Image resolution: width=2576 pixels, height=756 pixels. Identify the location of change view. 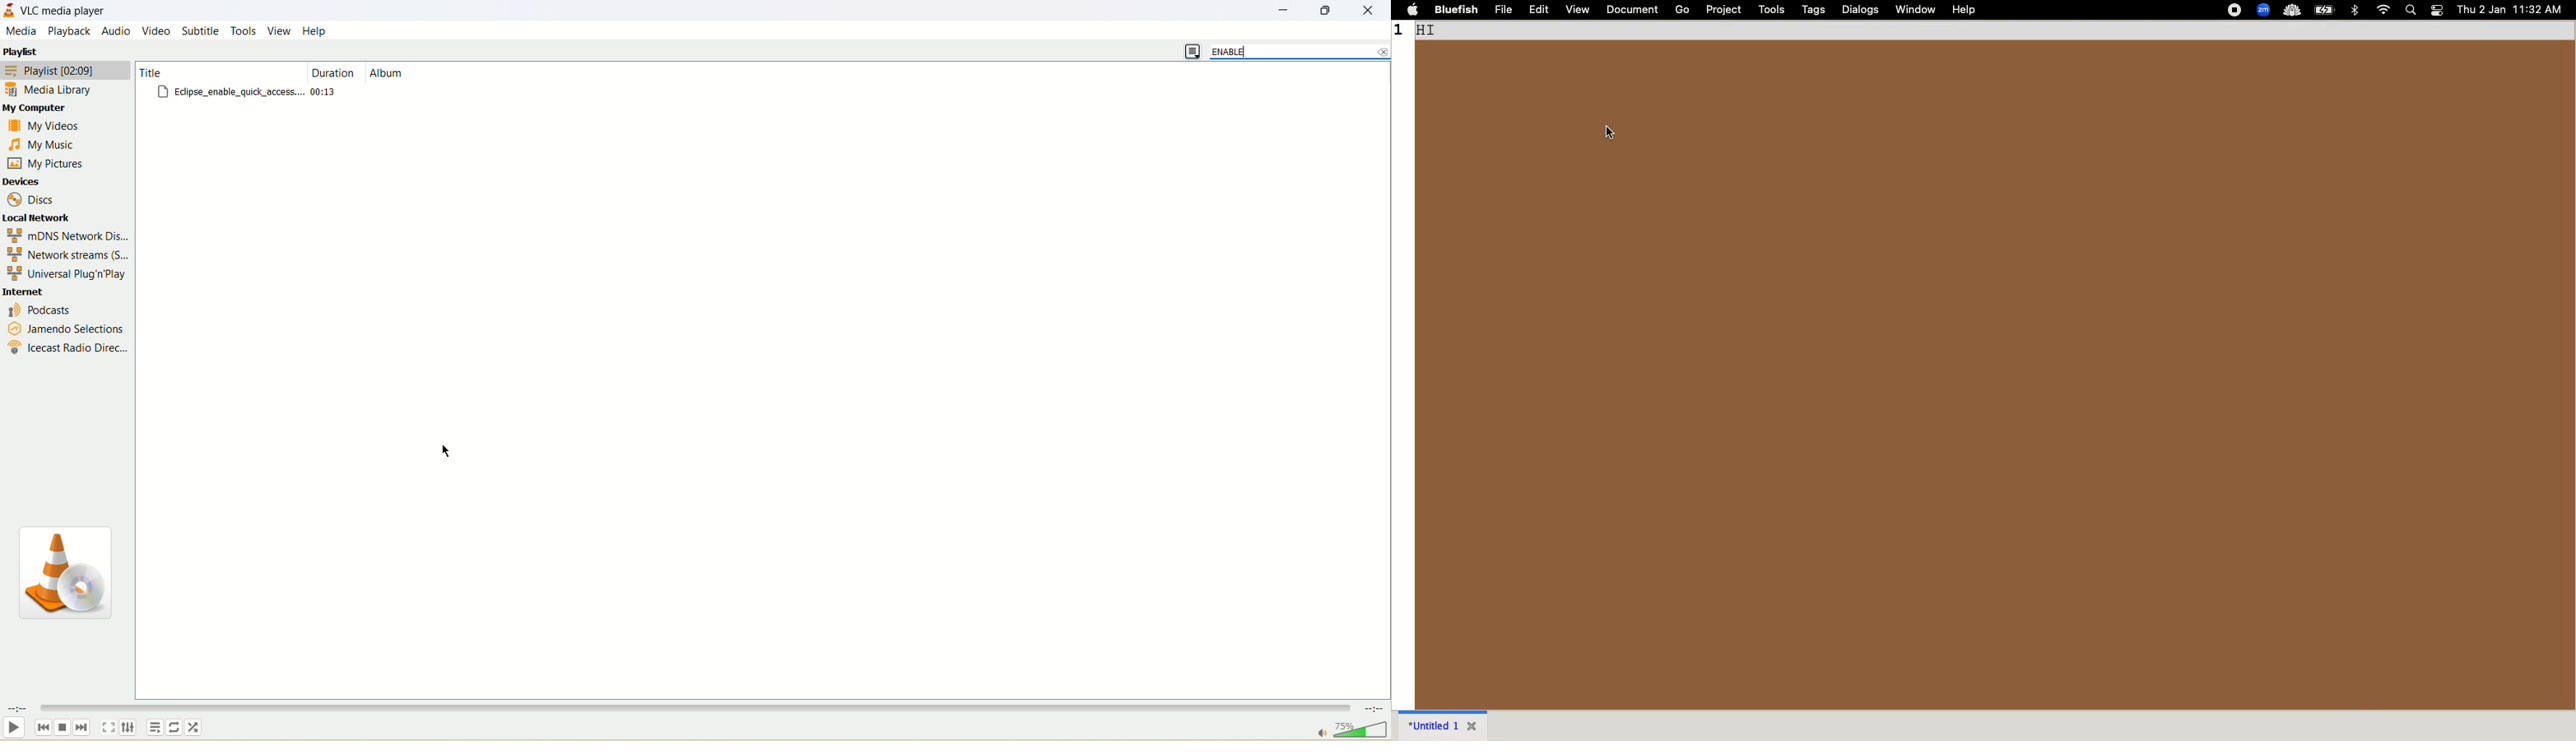
(1192, 52).